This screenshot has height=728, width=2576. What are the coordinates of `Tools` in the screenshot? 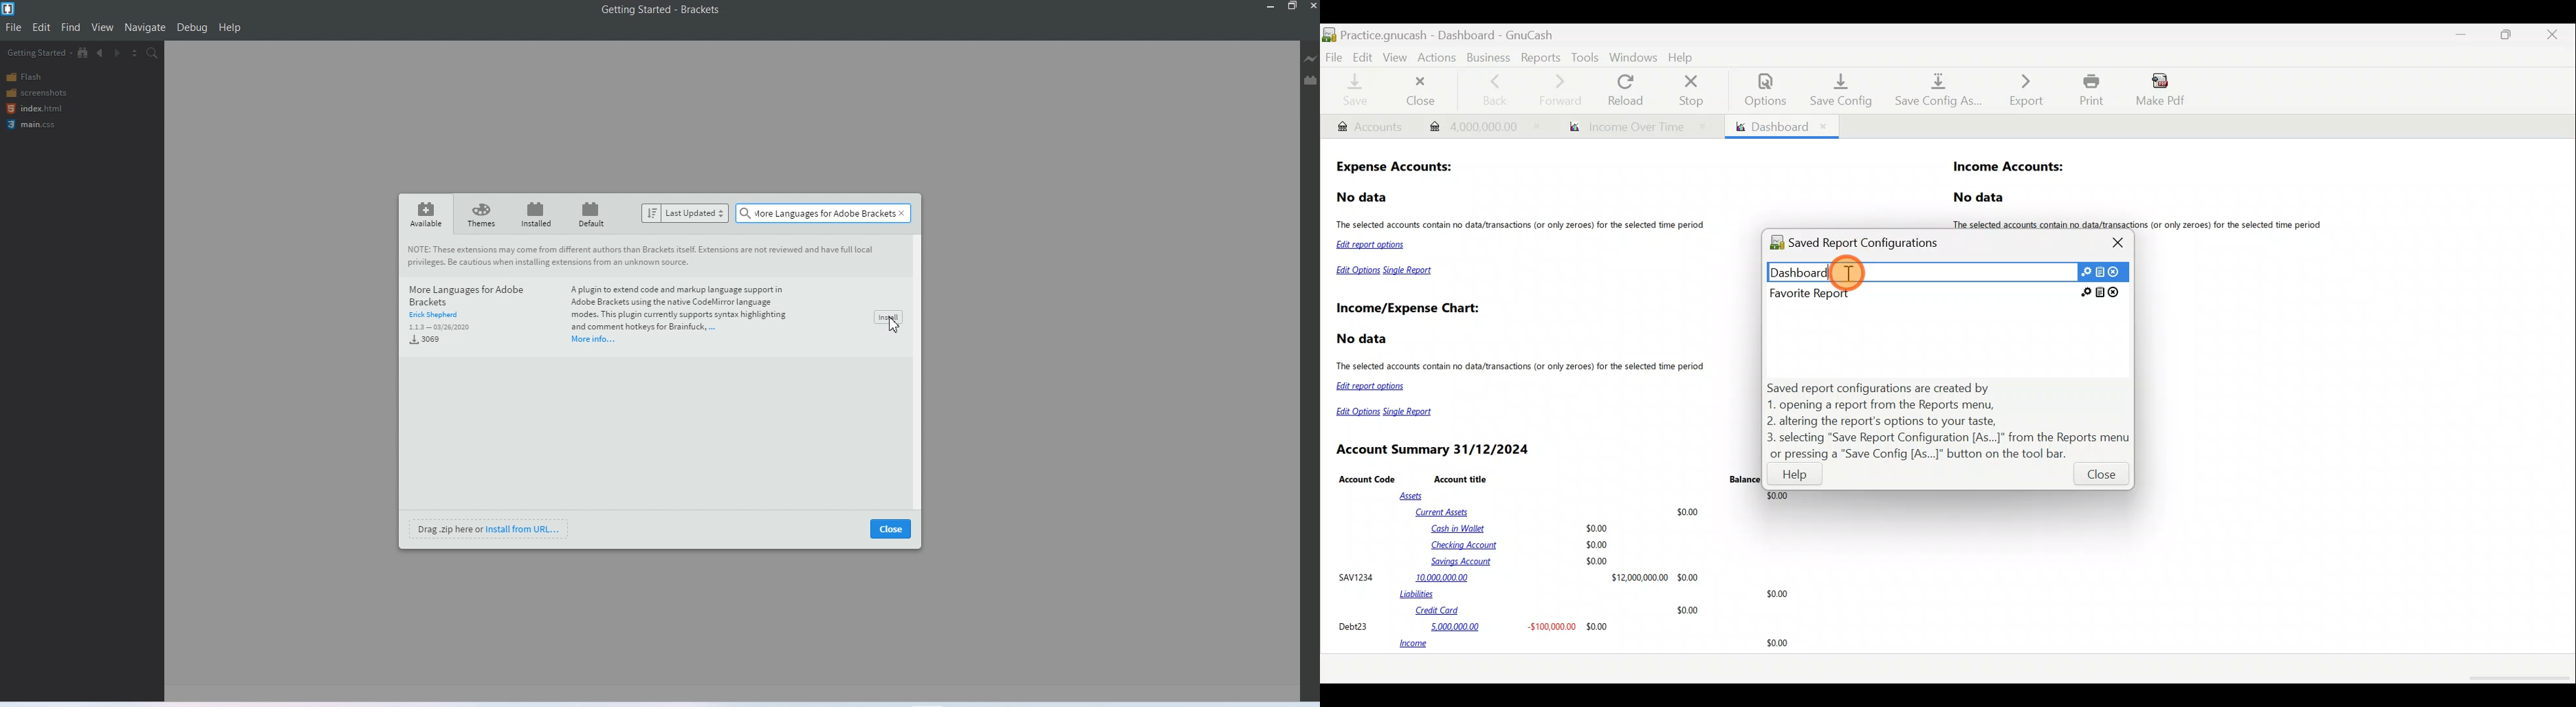 It's located at (1585, 57).